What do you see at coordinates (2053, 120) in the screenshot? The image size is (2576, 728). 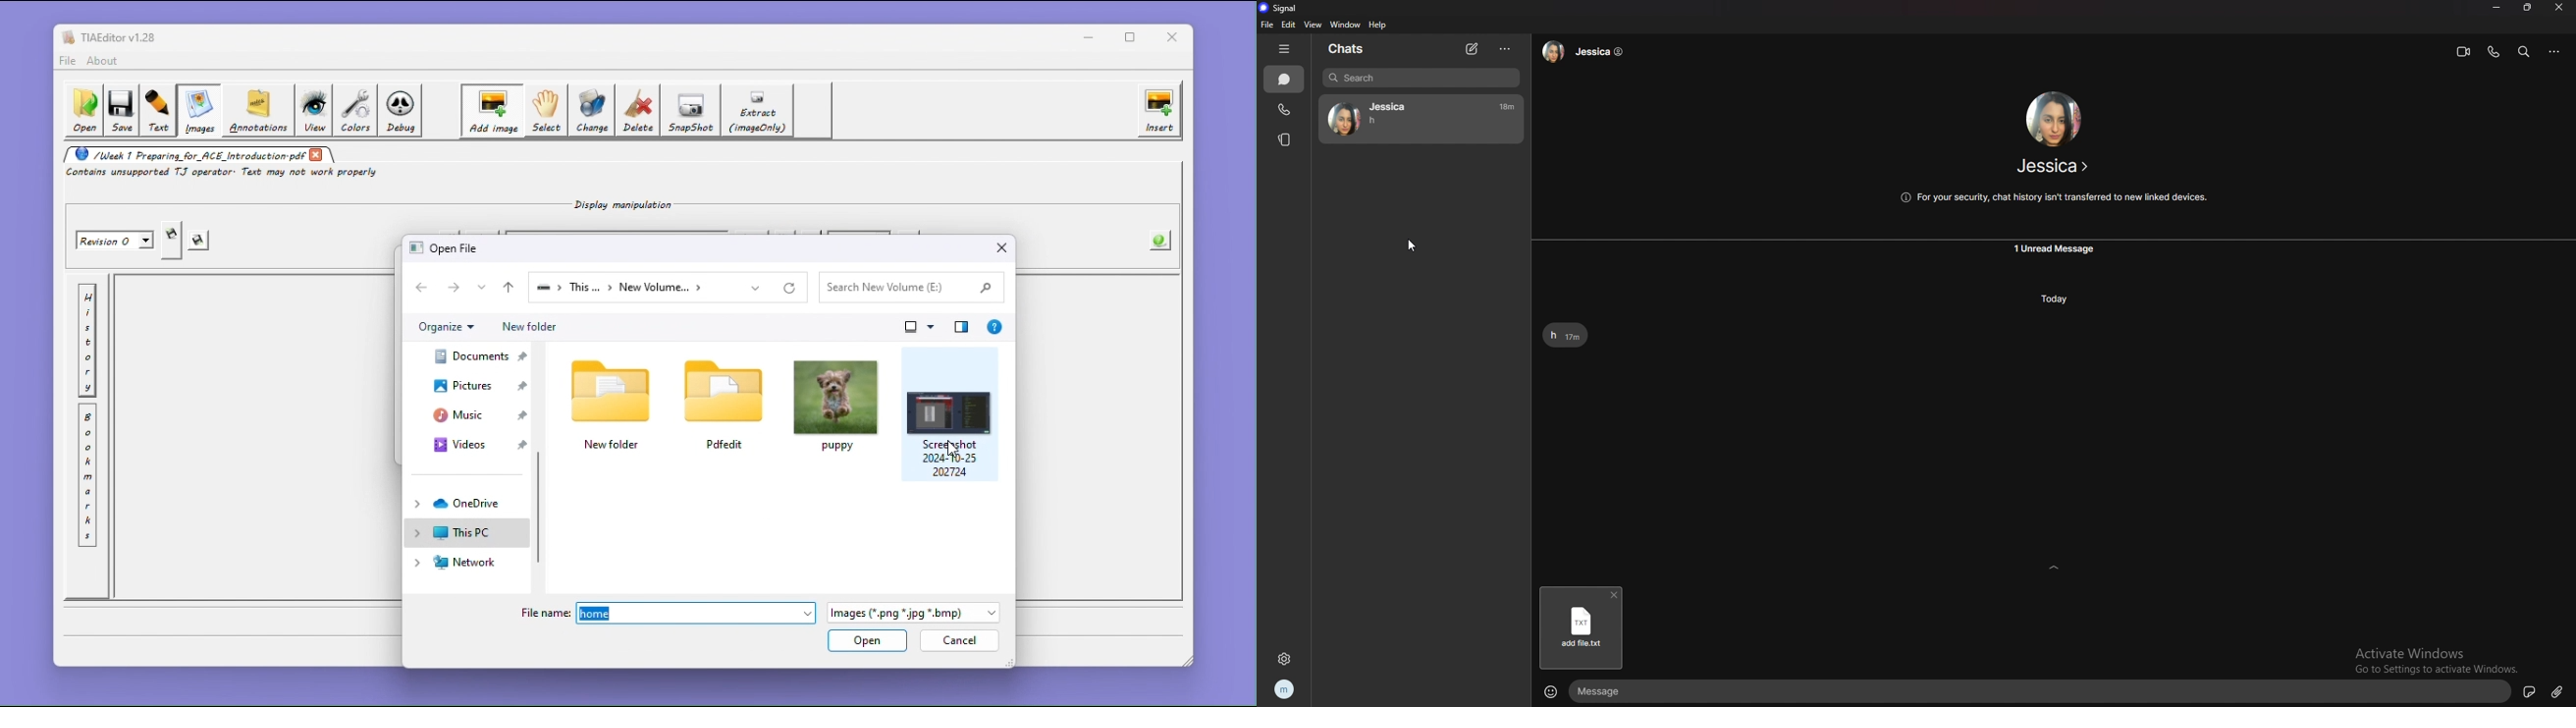 I see `avatar` at bounding box center [2053, 120].